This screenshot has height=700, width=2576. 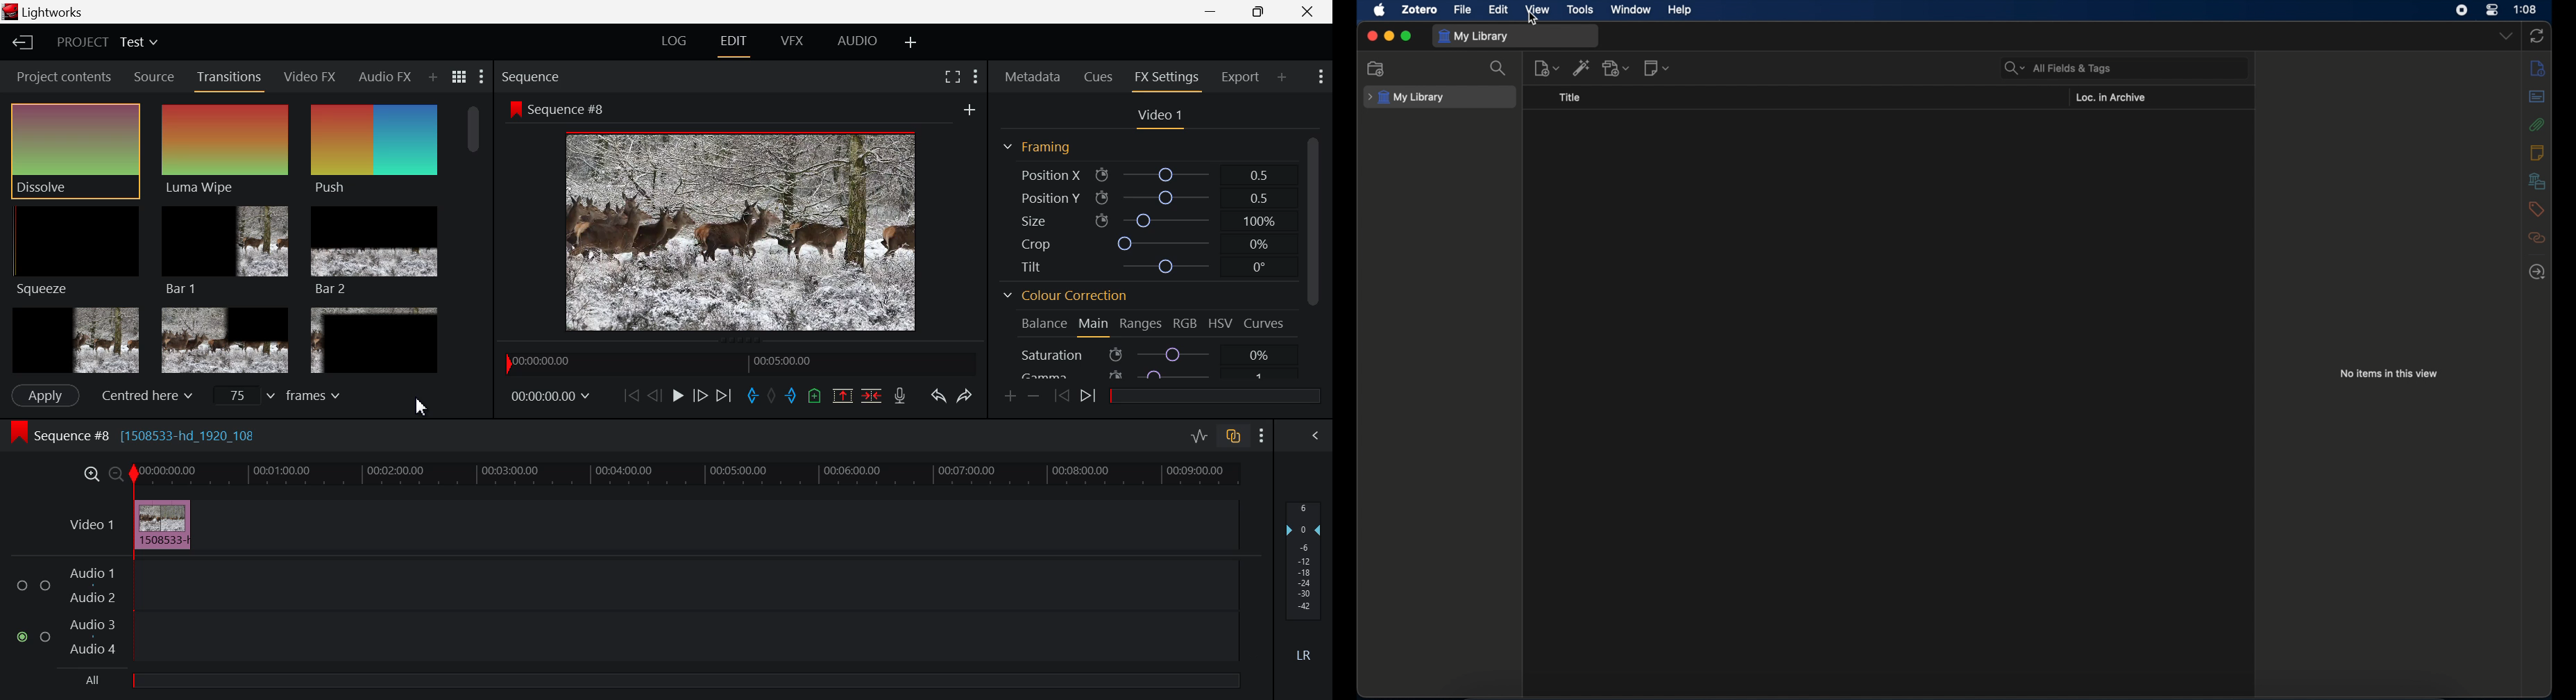 I want to click on tools, so click(x=1581, y=10).